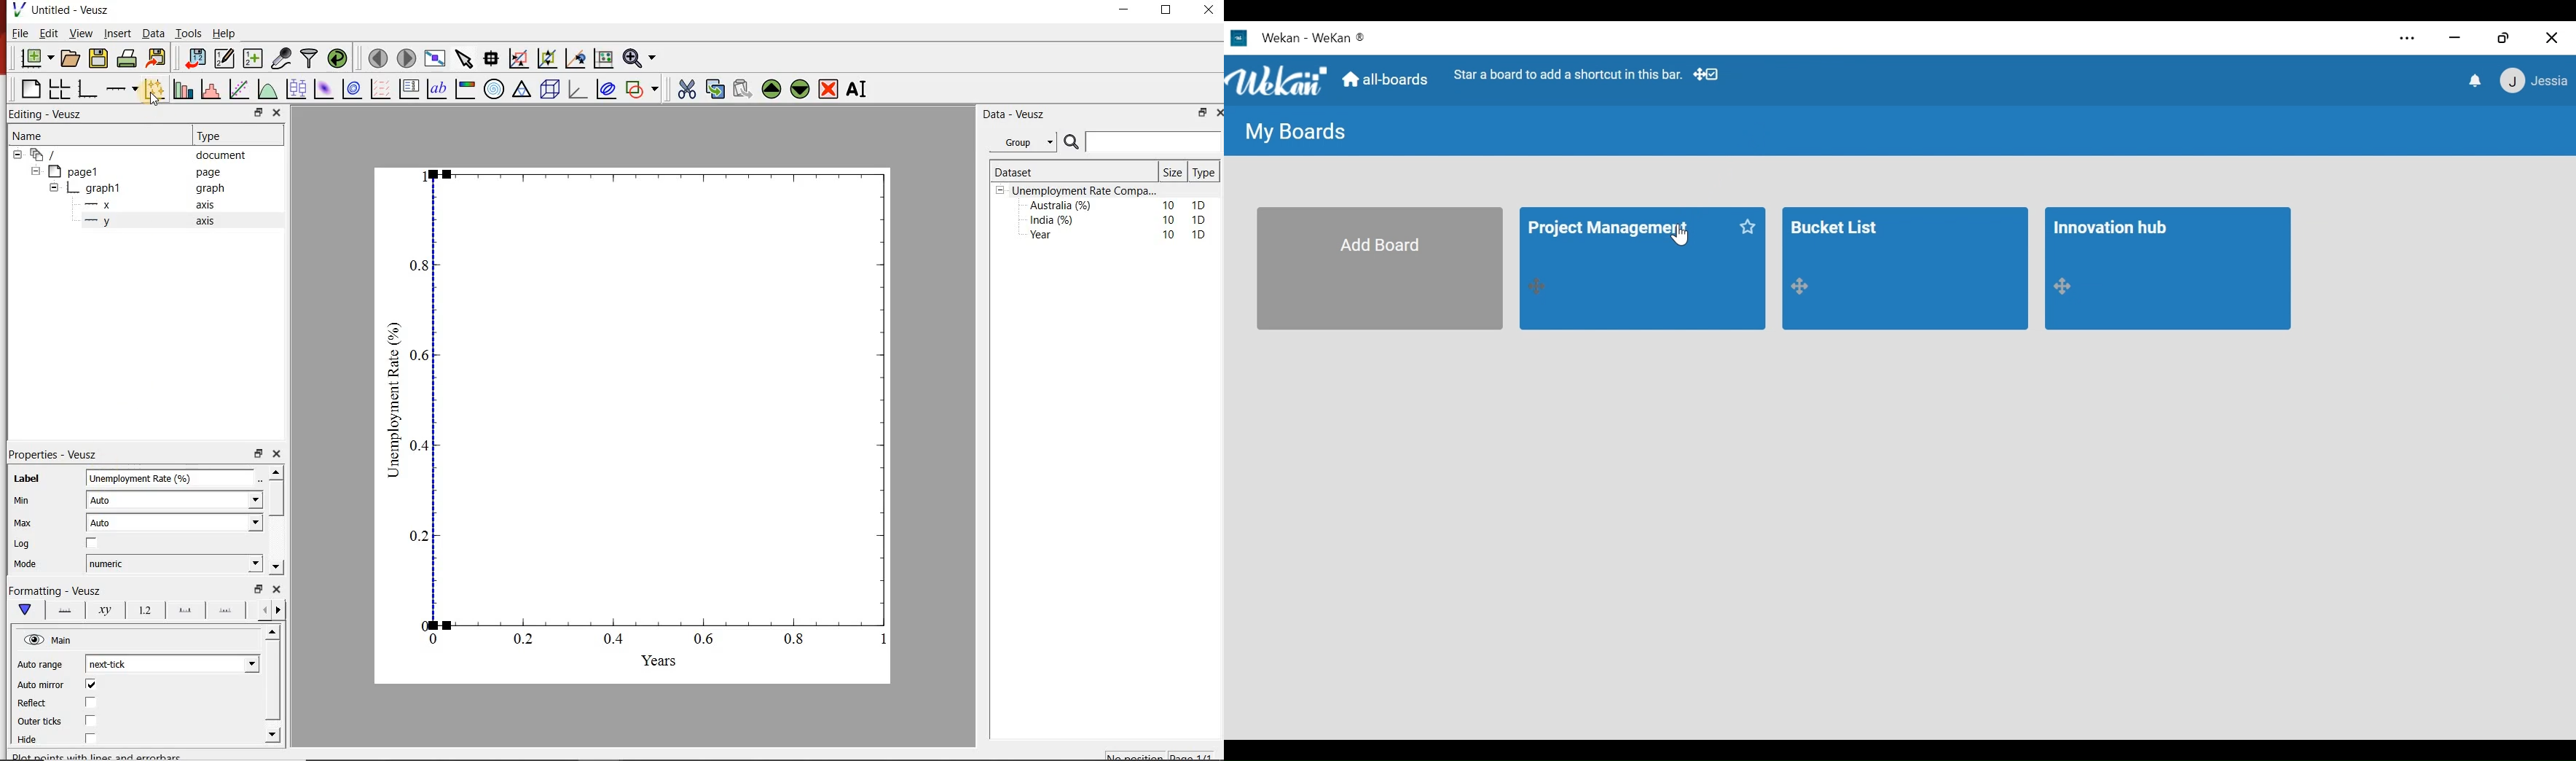 The image size is (2576, 784). What do you see at coordinates (53, 190) in the screenshot?
I see `collapse` at bounding box center [53, 190].